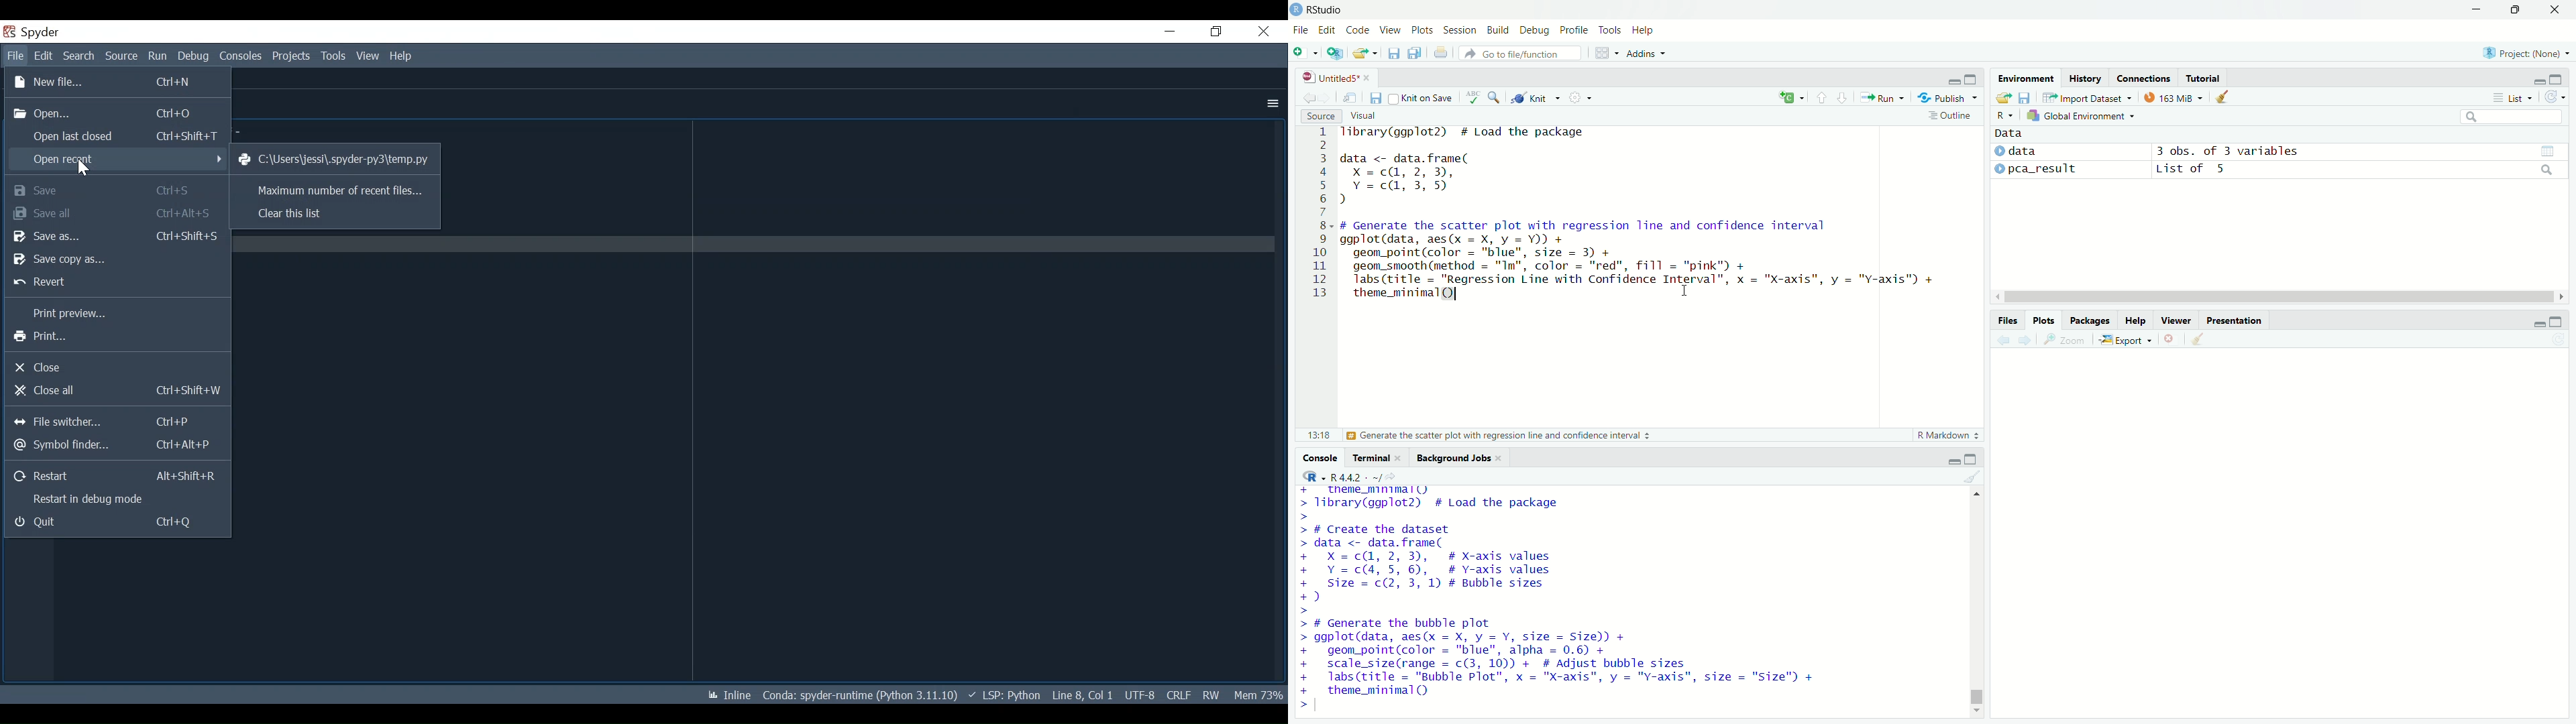  Describe the element at coordinates (1357, 29) in the screenshot. I see `Code` at that location.